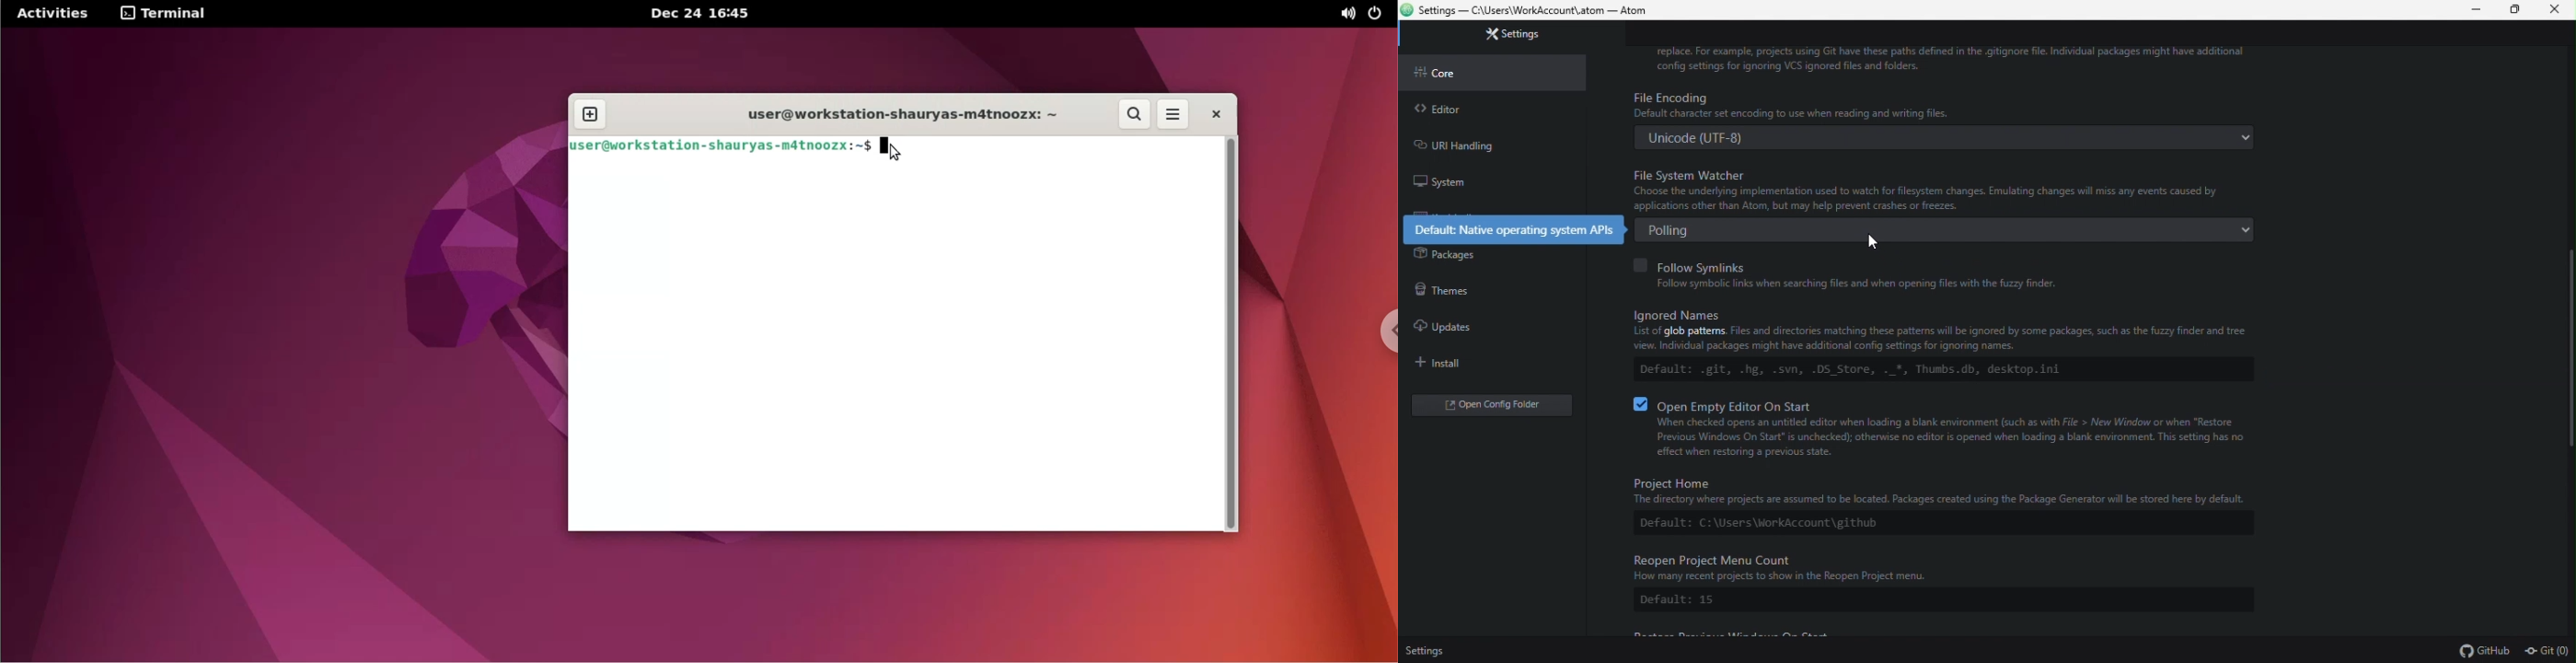  I want to click on scroll bar, so click(2569, 350).